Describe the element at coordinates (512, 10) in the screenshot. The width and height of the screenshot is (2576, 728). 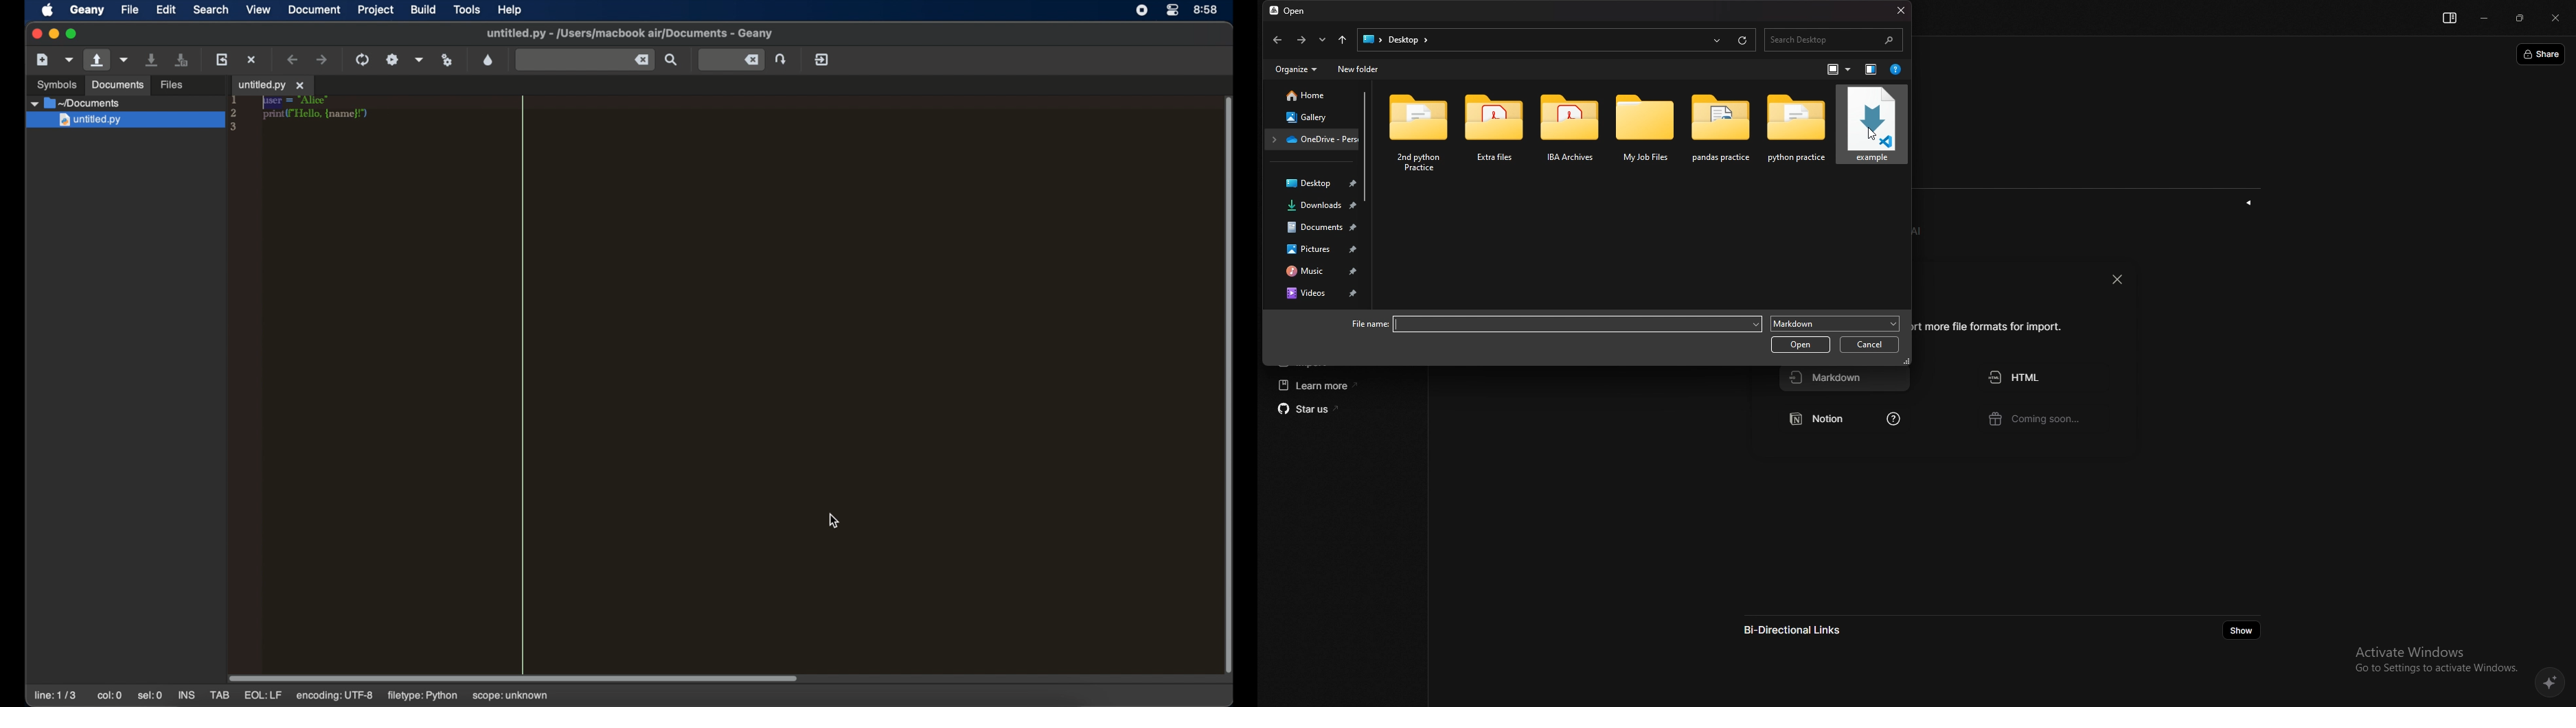
I see `help` at that location.